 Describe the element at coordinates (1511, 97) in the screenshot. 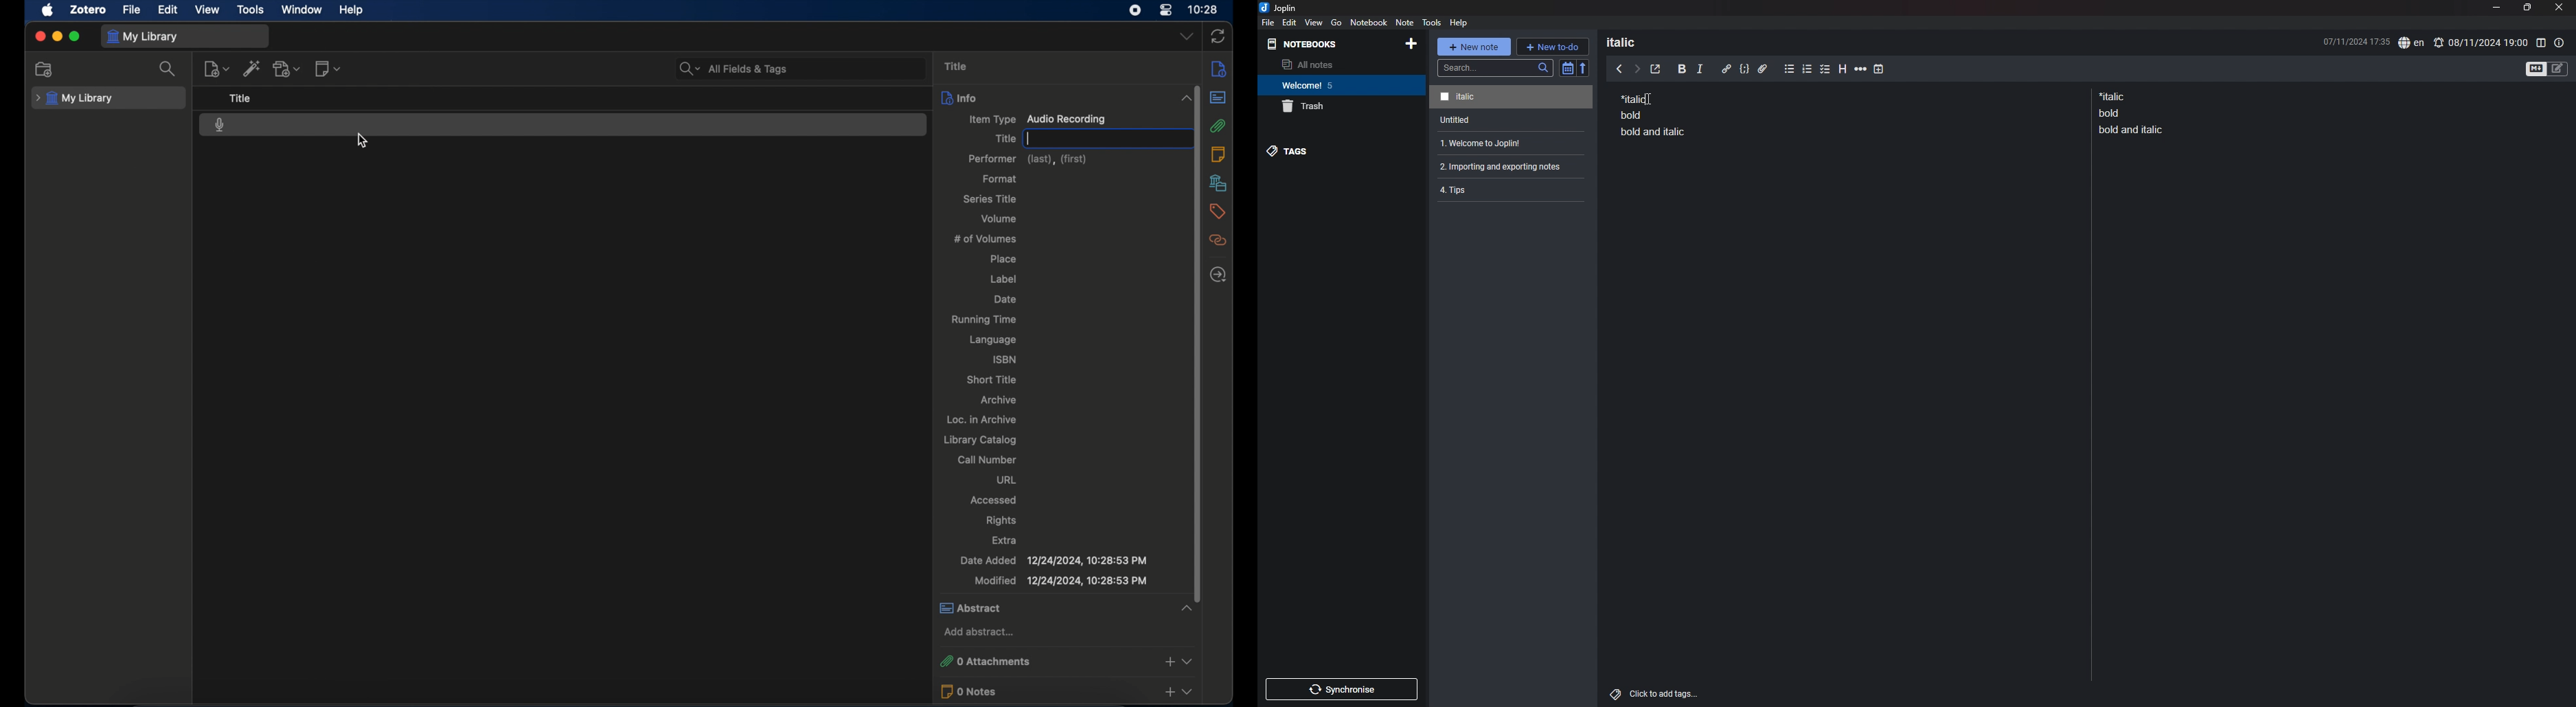

I see `note` at that location.